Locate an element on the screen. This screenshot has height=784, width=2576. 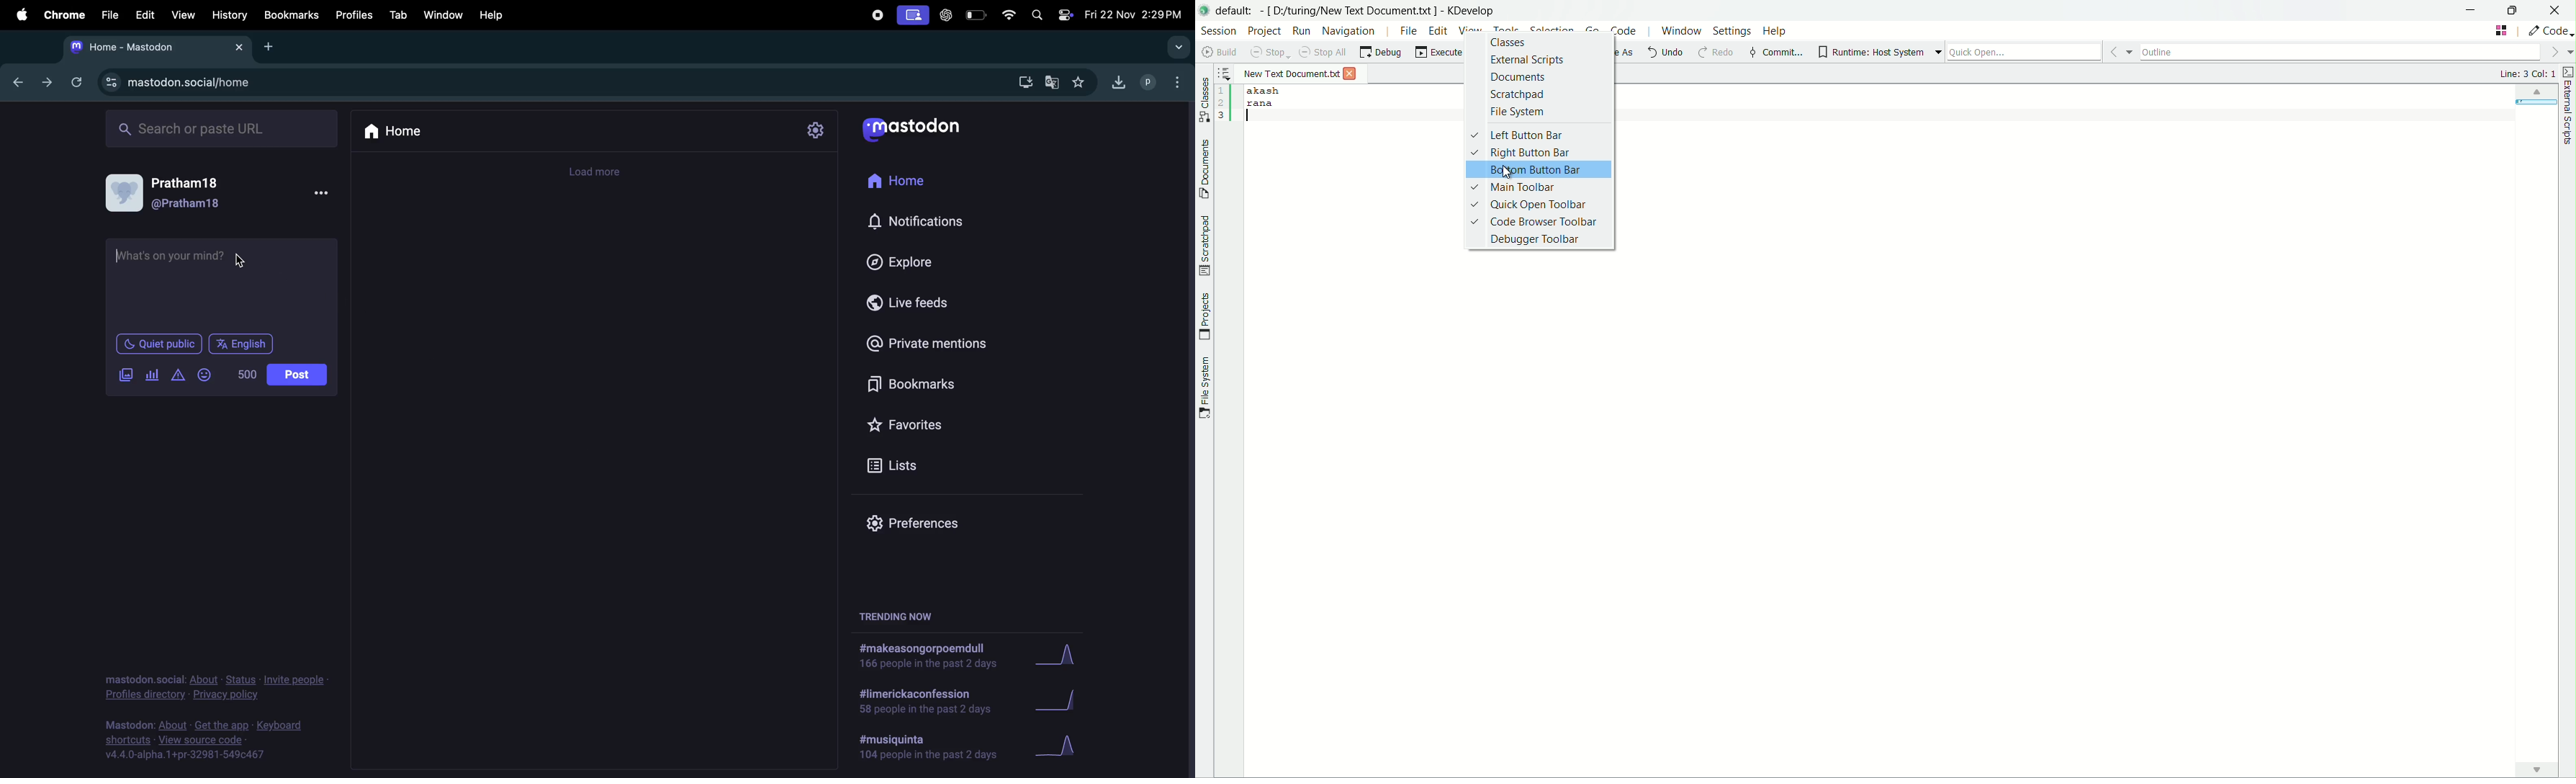
private mentions is located at coordinates (944, 344).